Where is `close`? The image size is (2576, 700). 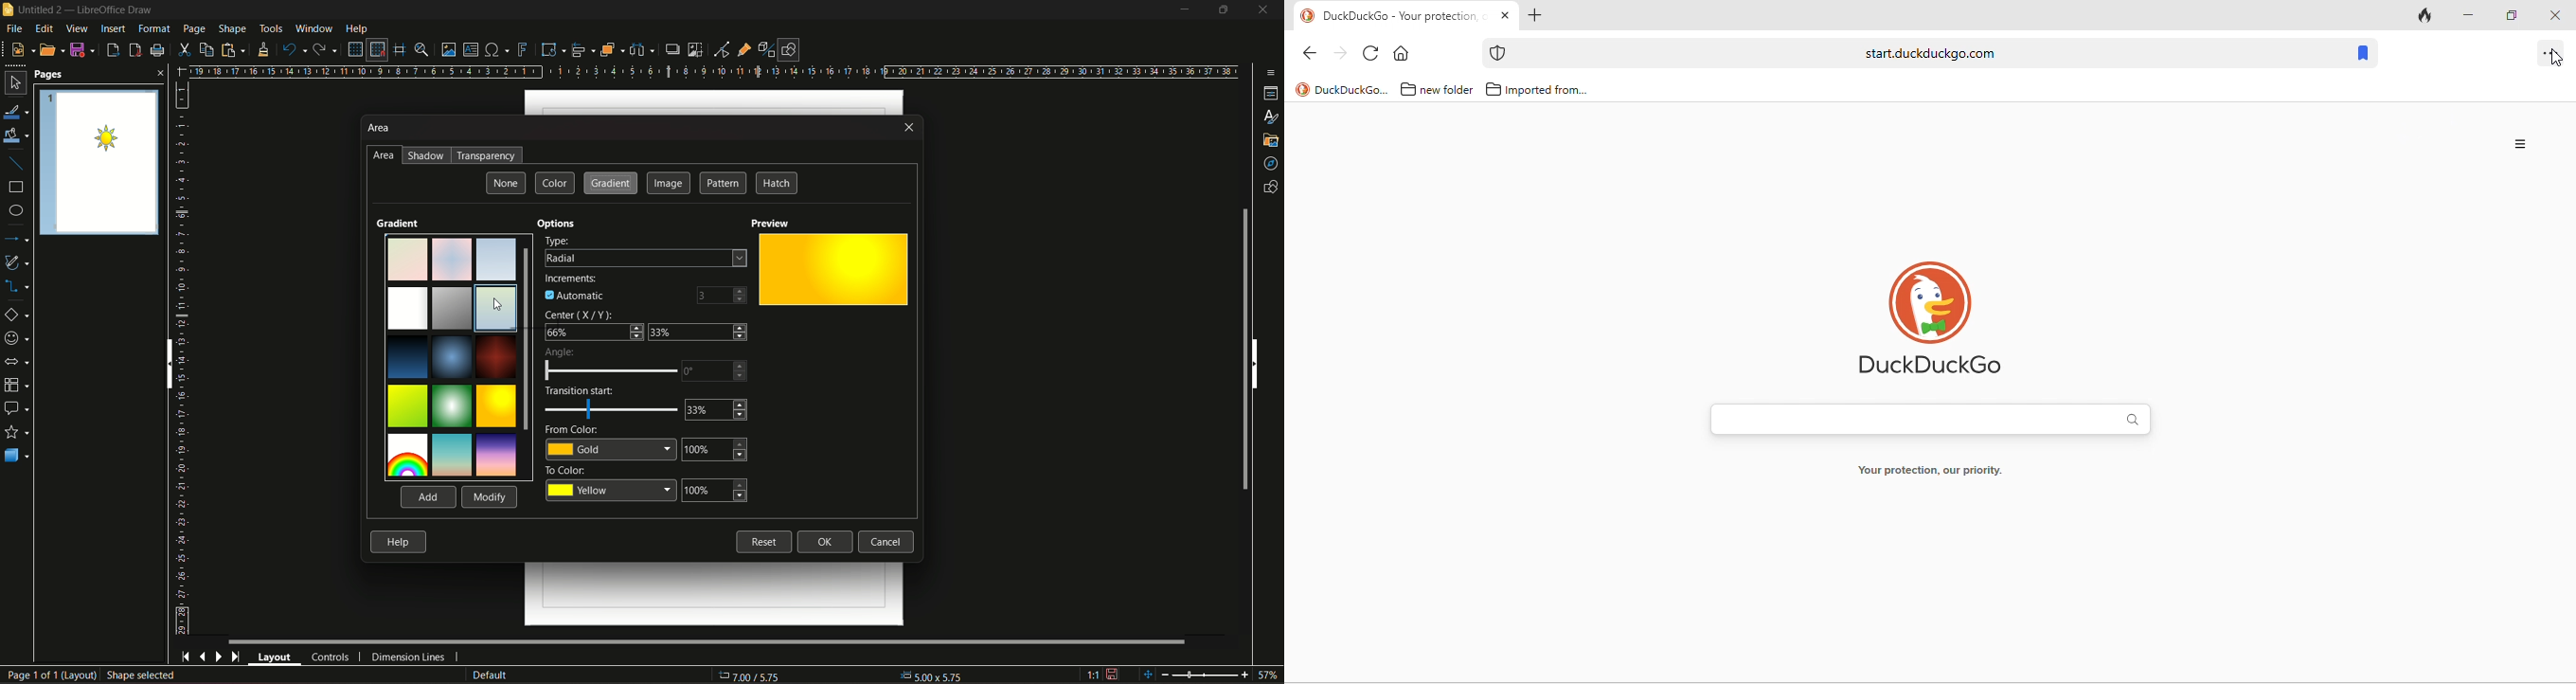 close is located at coordinates (2553, 16).